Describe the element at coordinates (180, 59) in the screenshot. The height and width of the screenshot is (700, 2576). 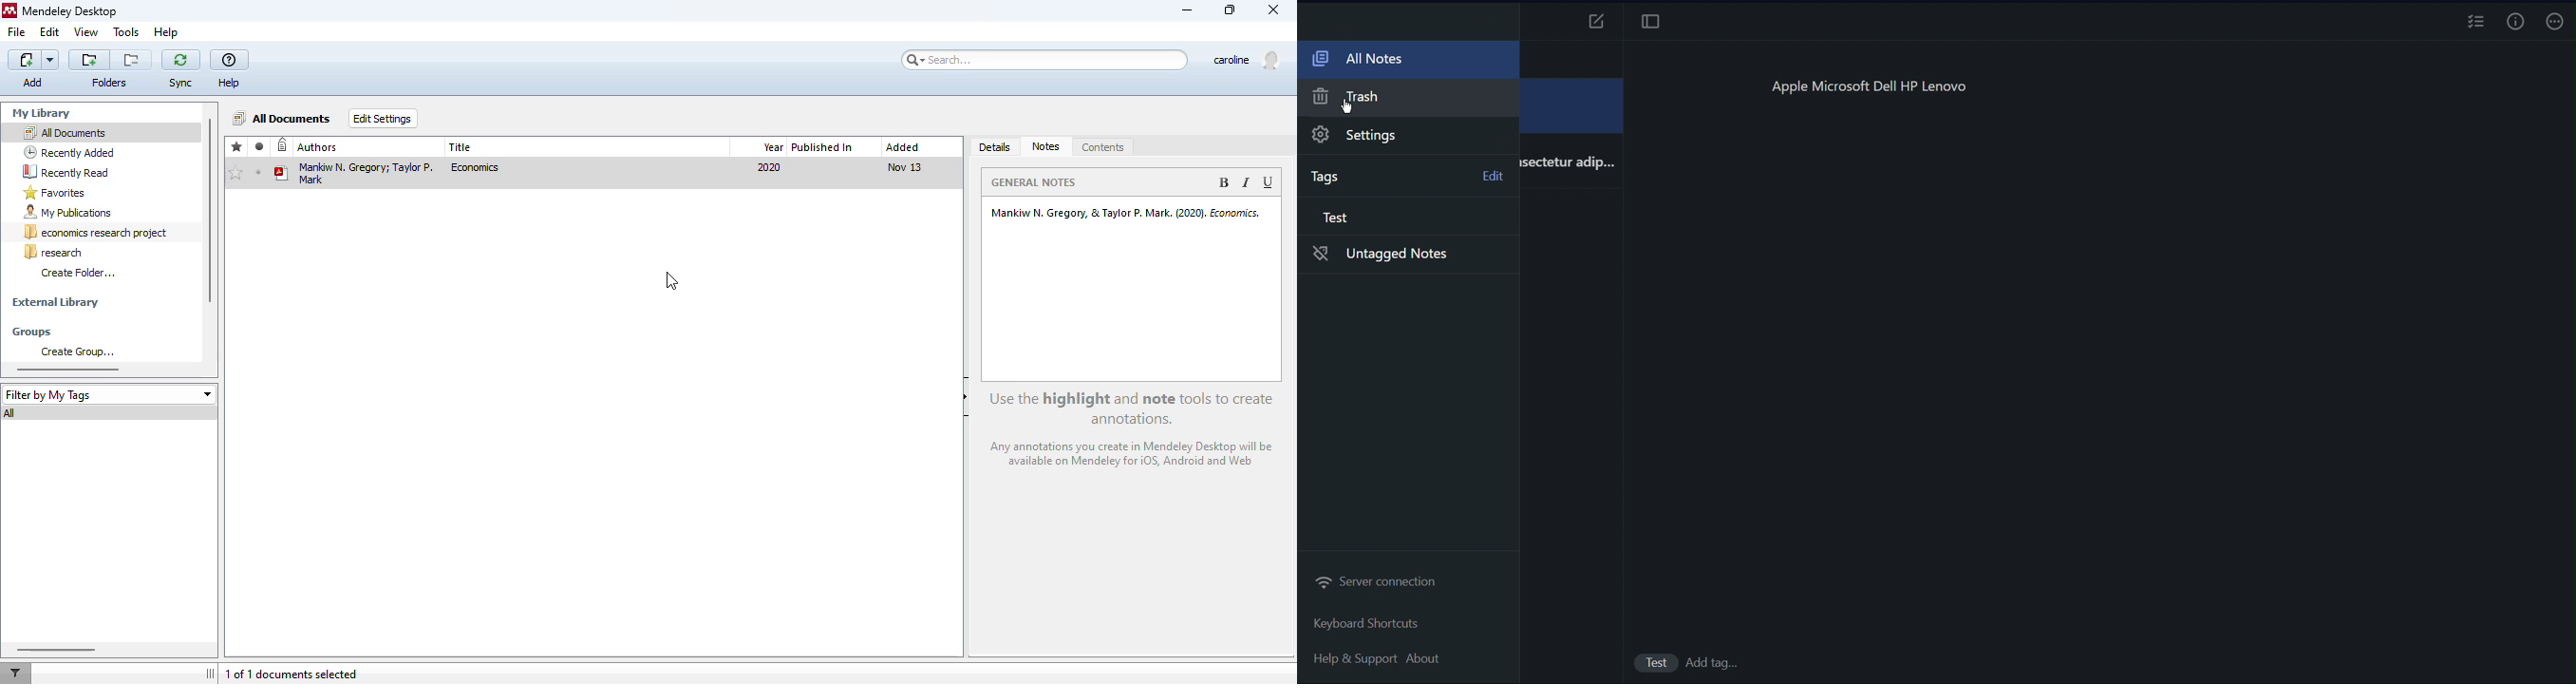
I see `sync` at that location.